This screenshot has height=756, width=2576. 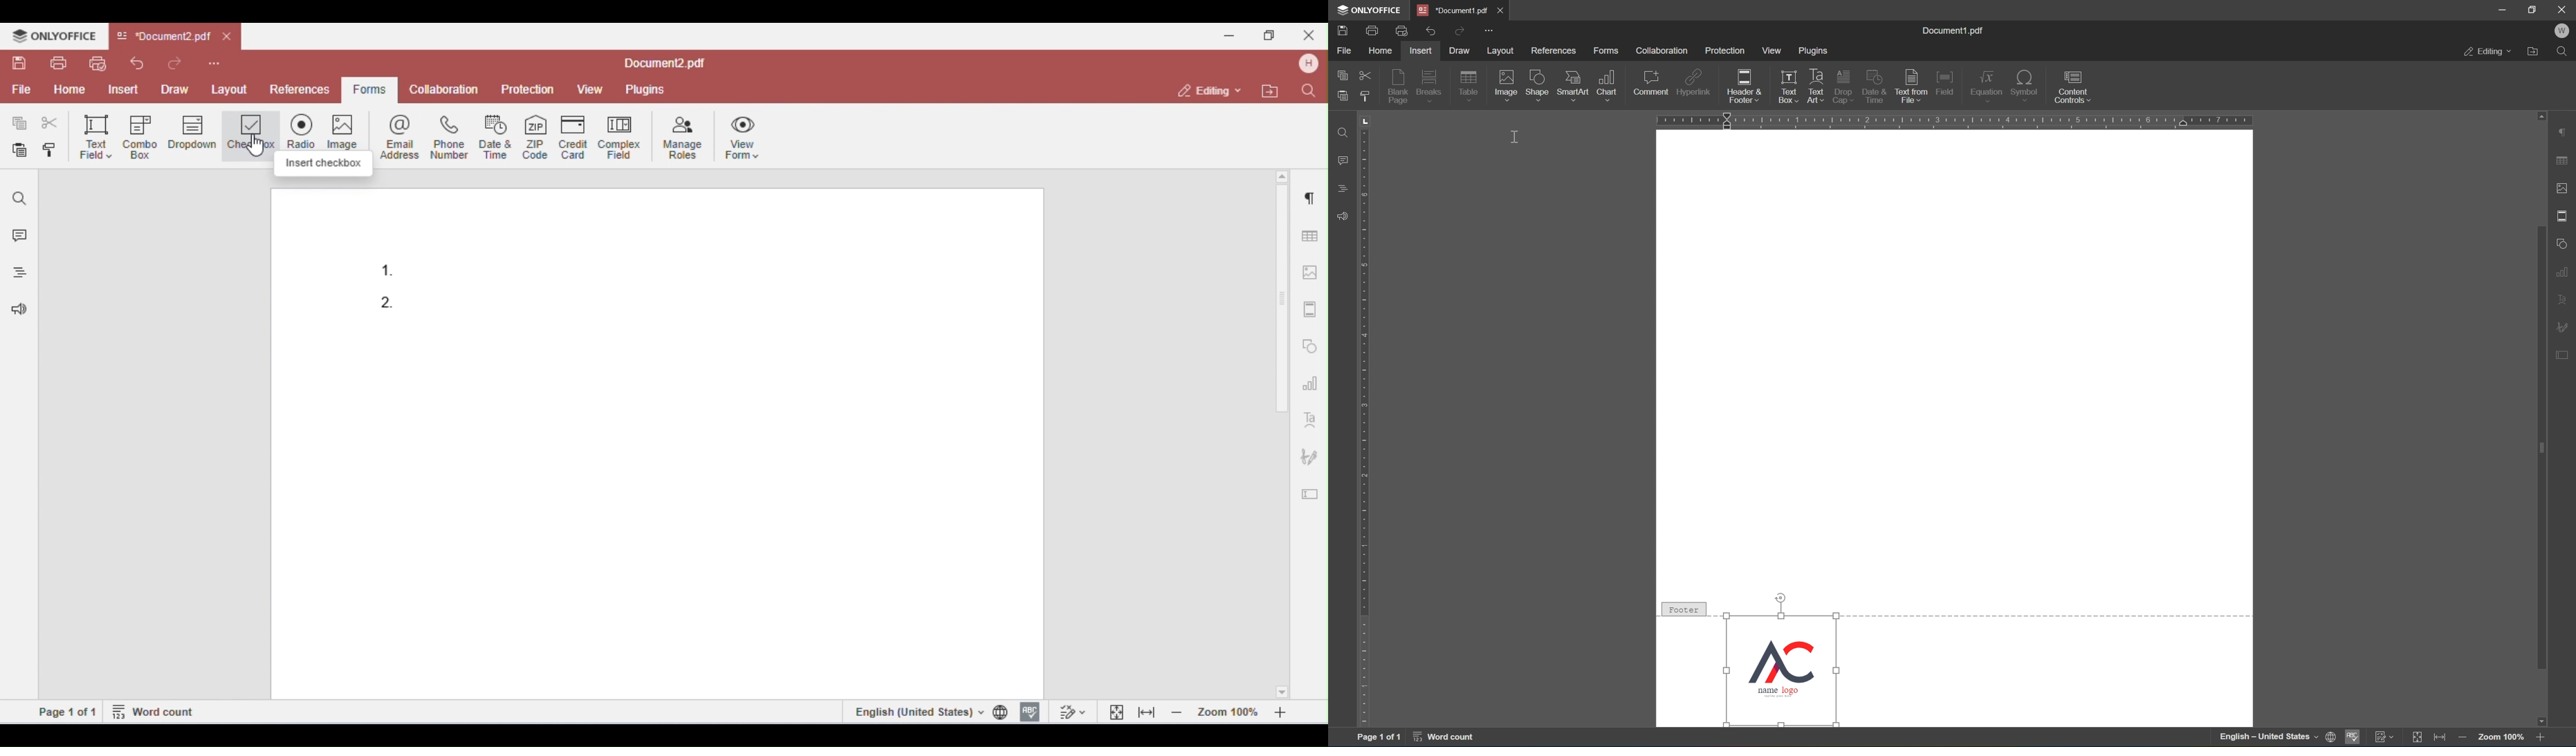 What do you see at coordinates (1431, 86) in the screenshot?
I see `breaks` at bounding box center [1431, 86].